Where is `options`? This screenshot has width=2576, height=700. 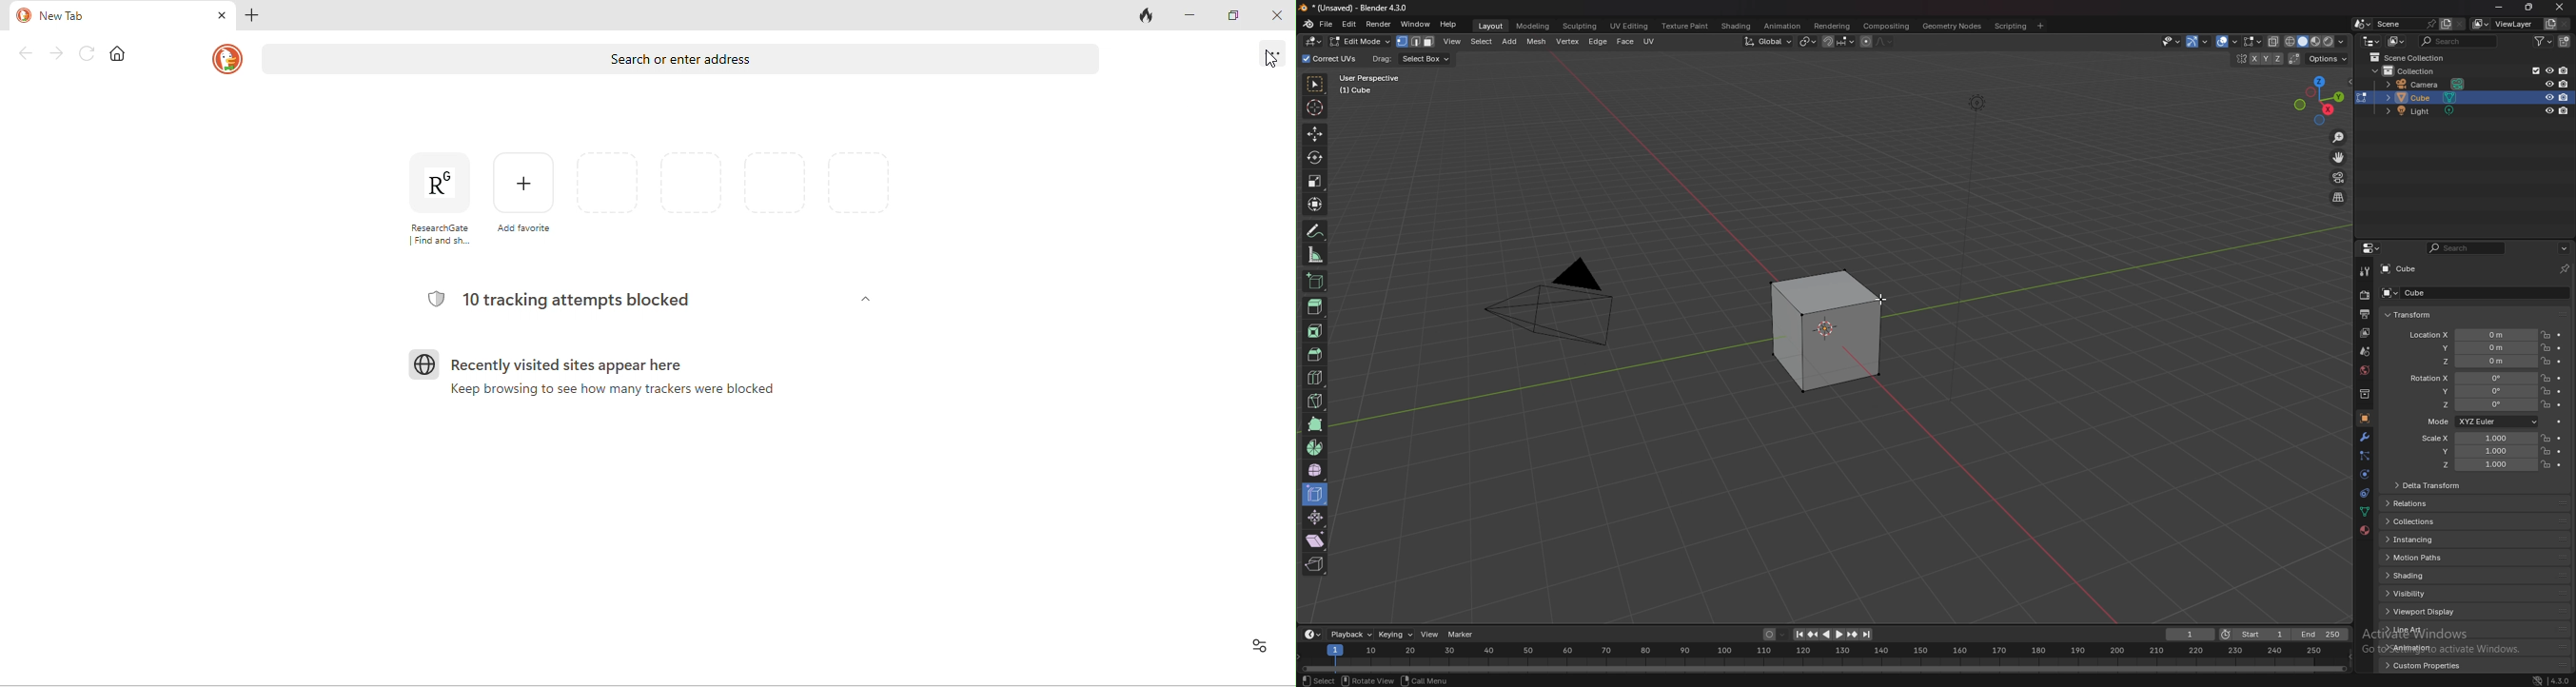 options is located at coordinates (2327, 59).